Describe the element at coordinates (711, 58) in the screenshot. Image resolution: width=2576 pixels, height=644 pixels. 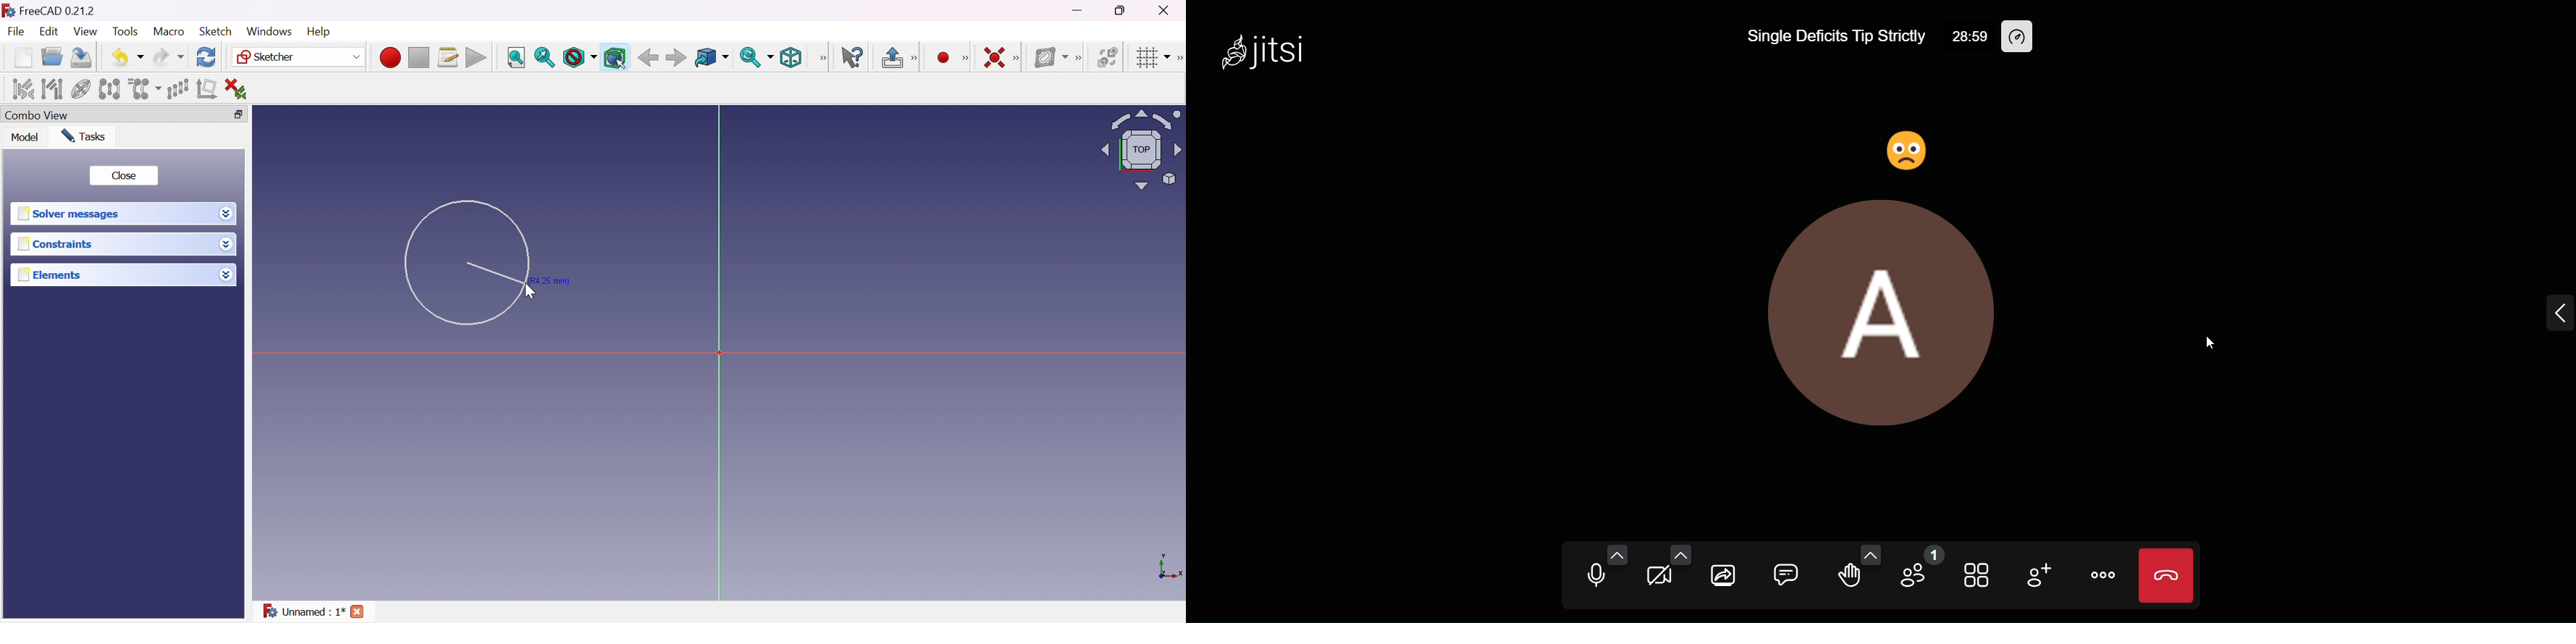
I see `Go to linked object` at that location.